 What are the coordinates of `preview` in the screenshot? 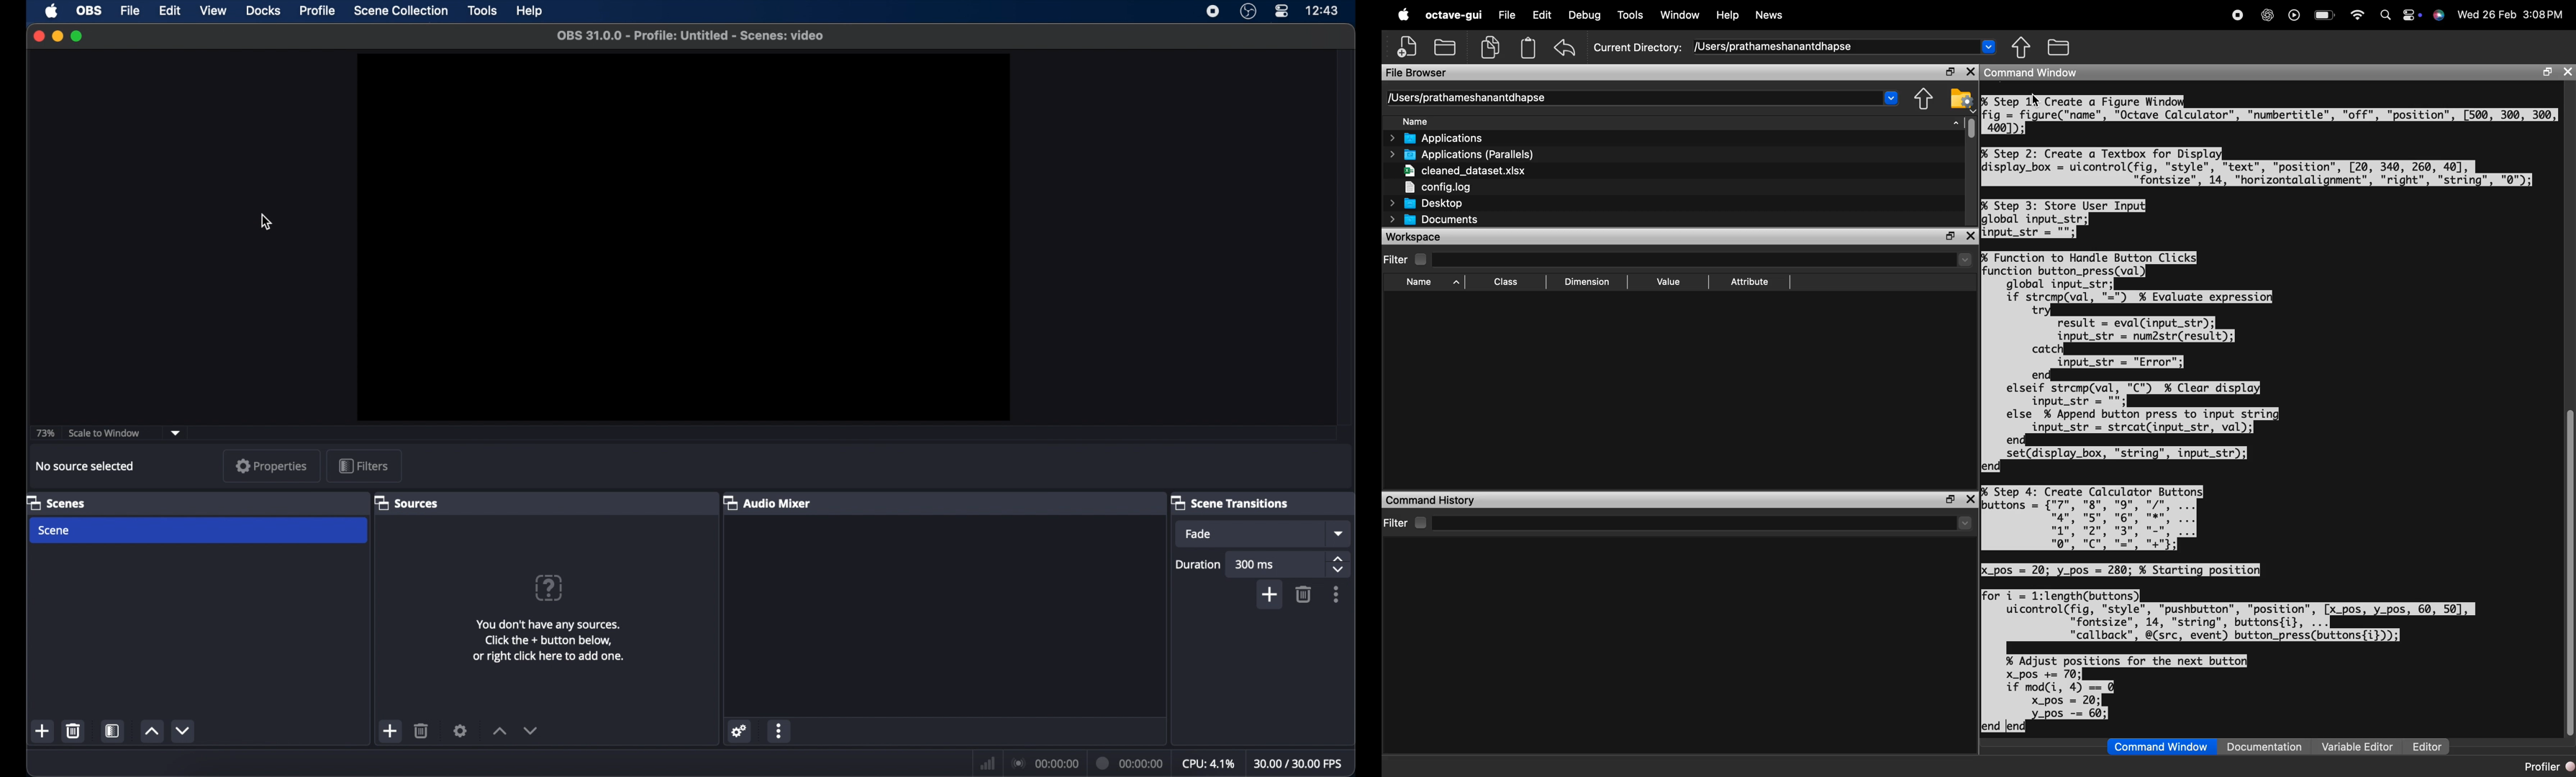 It's located at (681, 237).